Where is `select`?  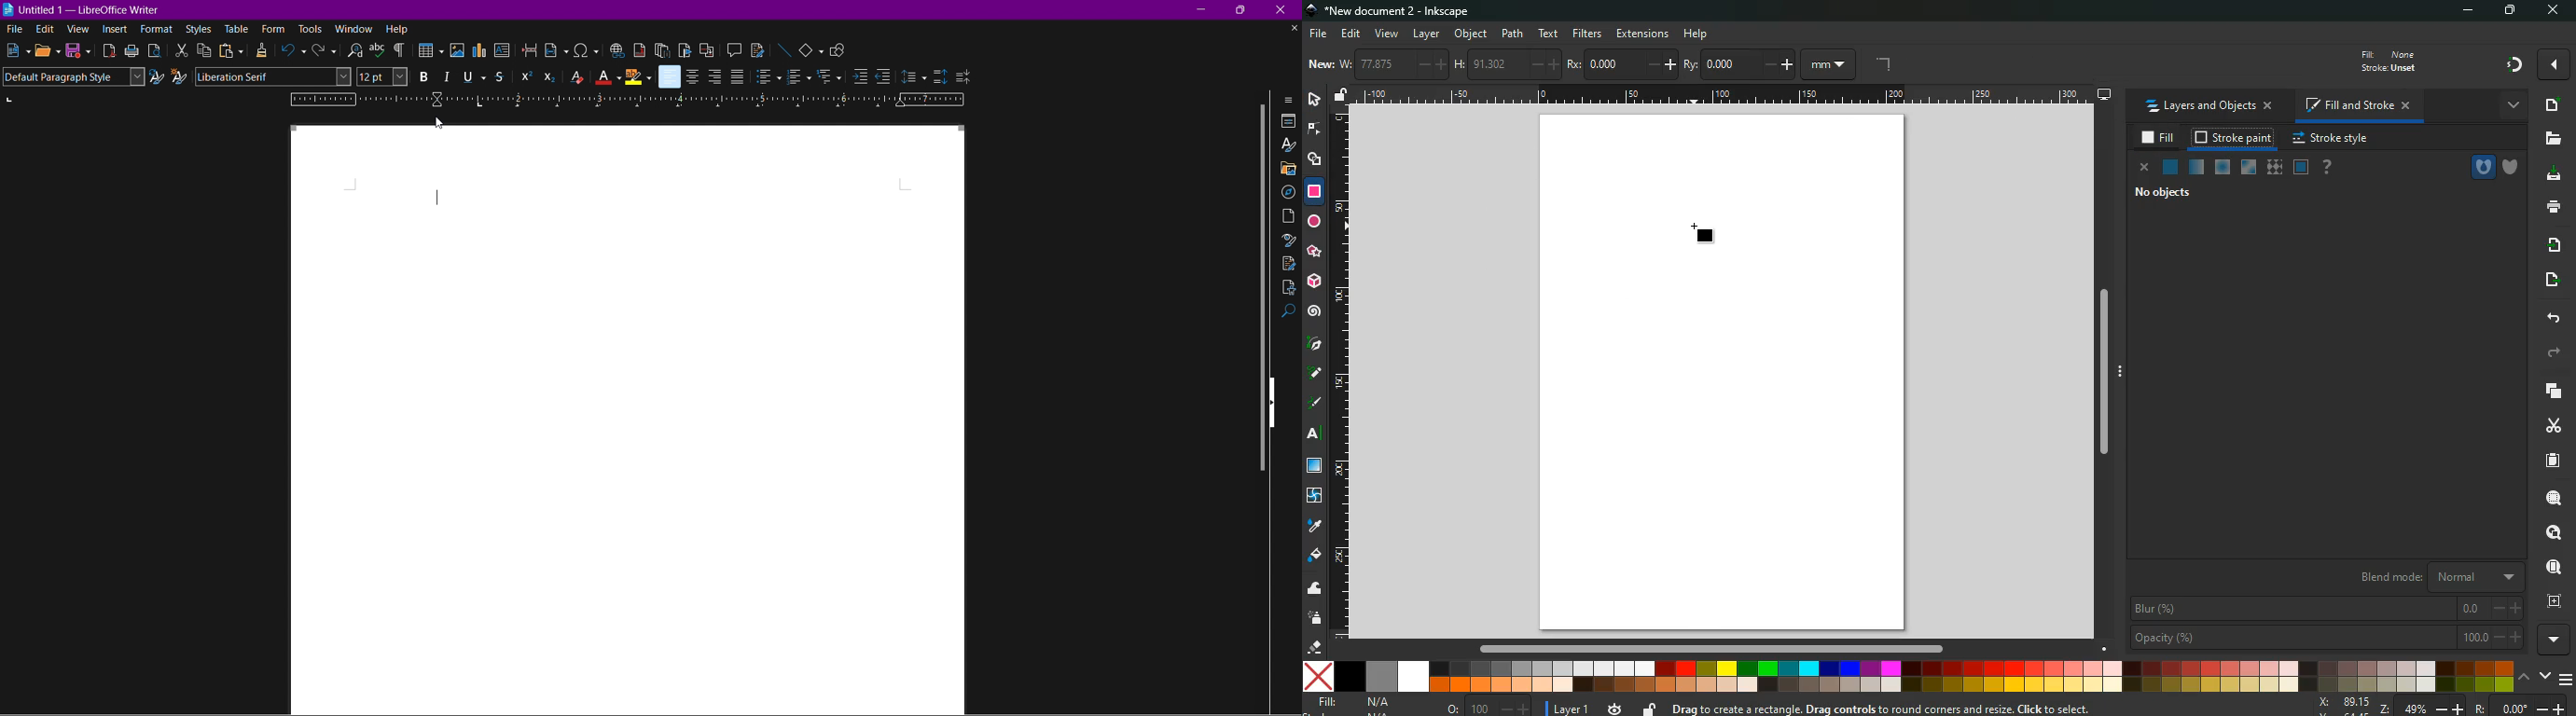
select is located at coordinates (1313, 101).